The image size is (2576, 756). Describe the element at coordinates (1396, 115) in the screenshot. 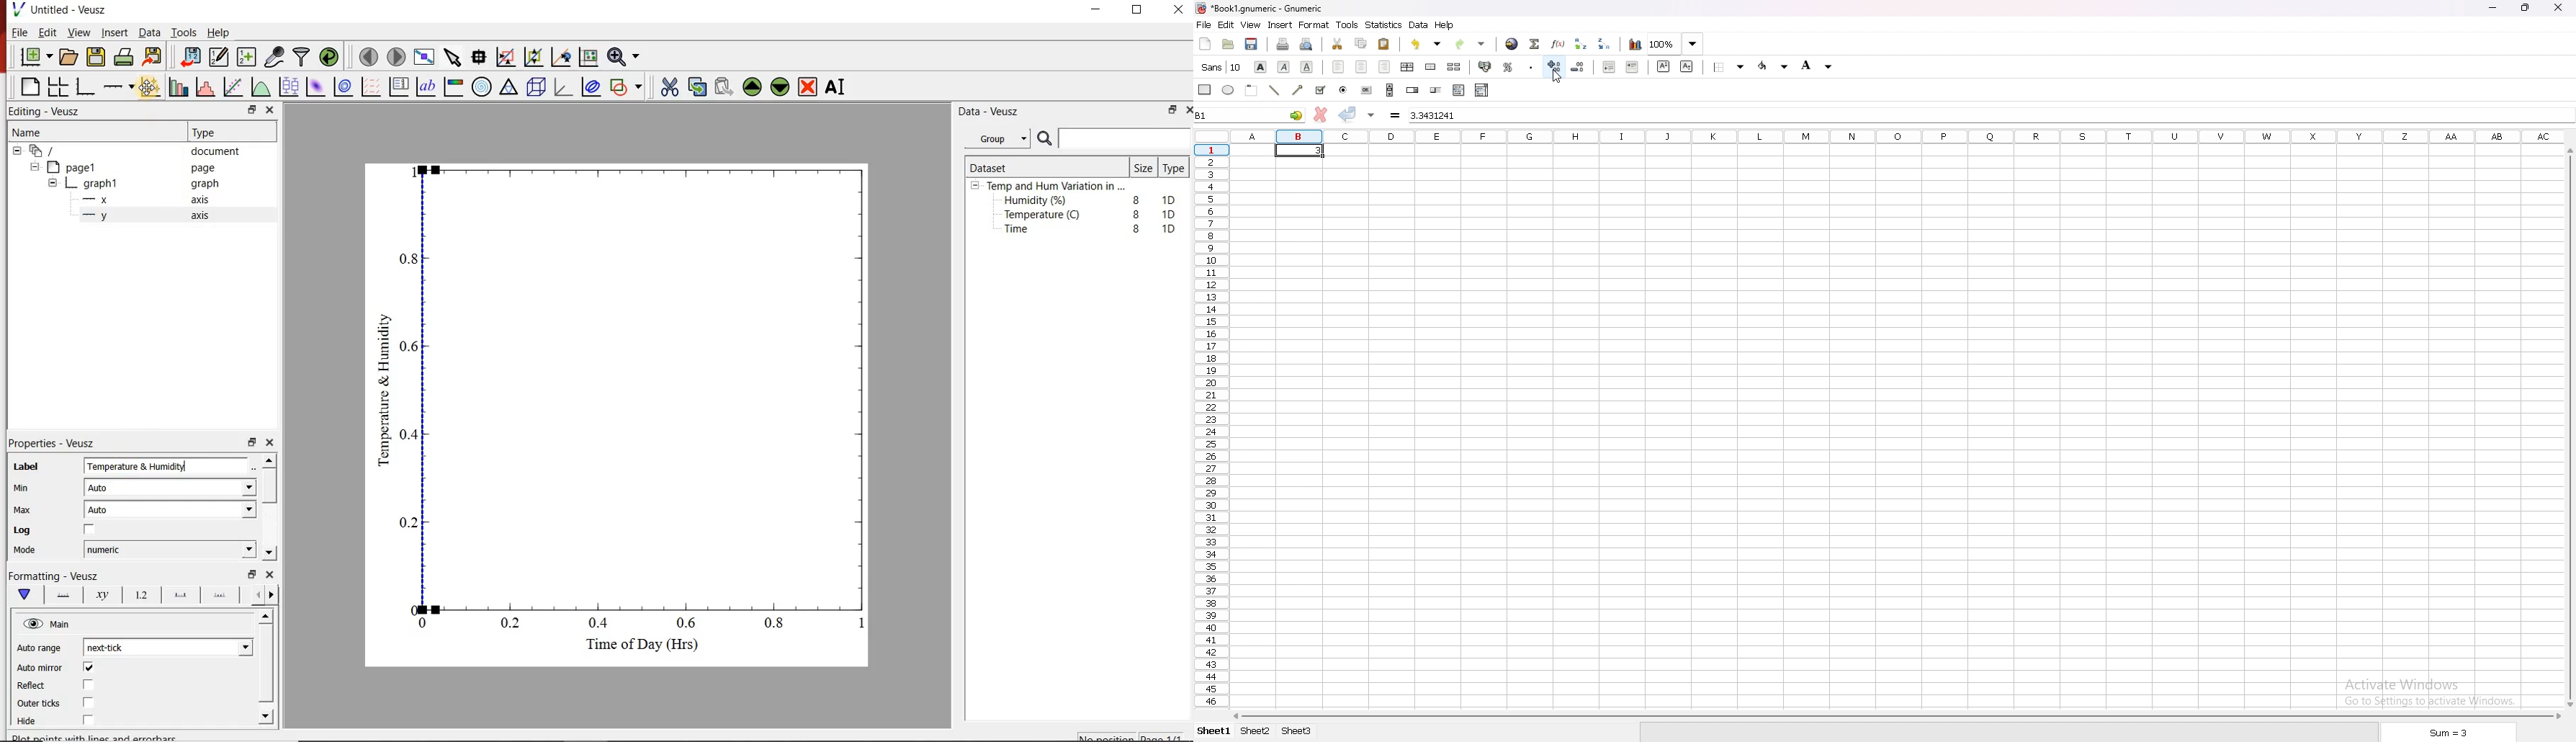

I see `formula` at that location.